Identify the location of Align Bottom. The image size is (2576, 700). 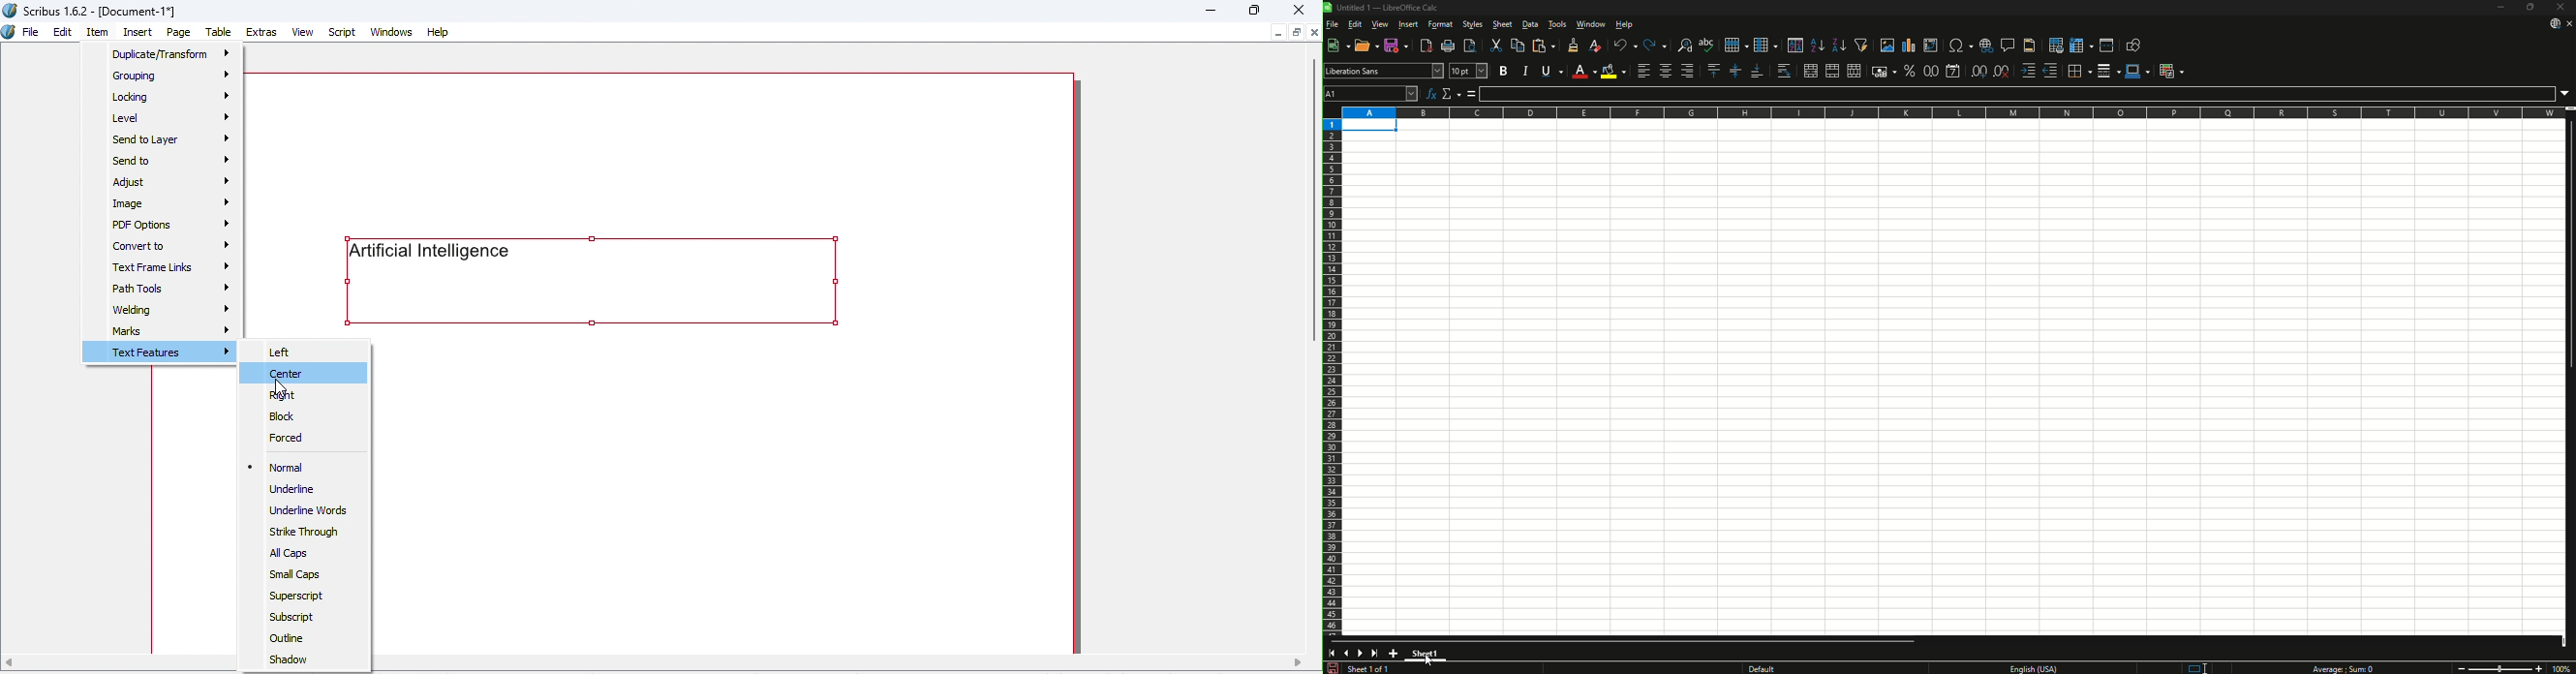
(1757, 71).